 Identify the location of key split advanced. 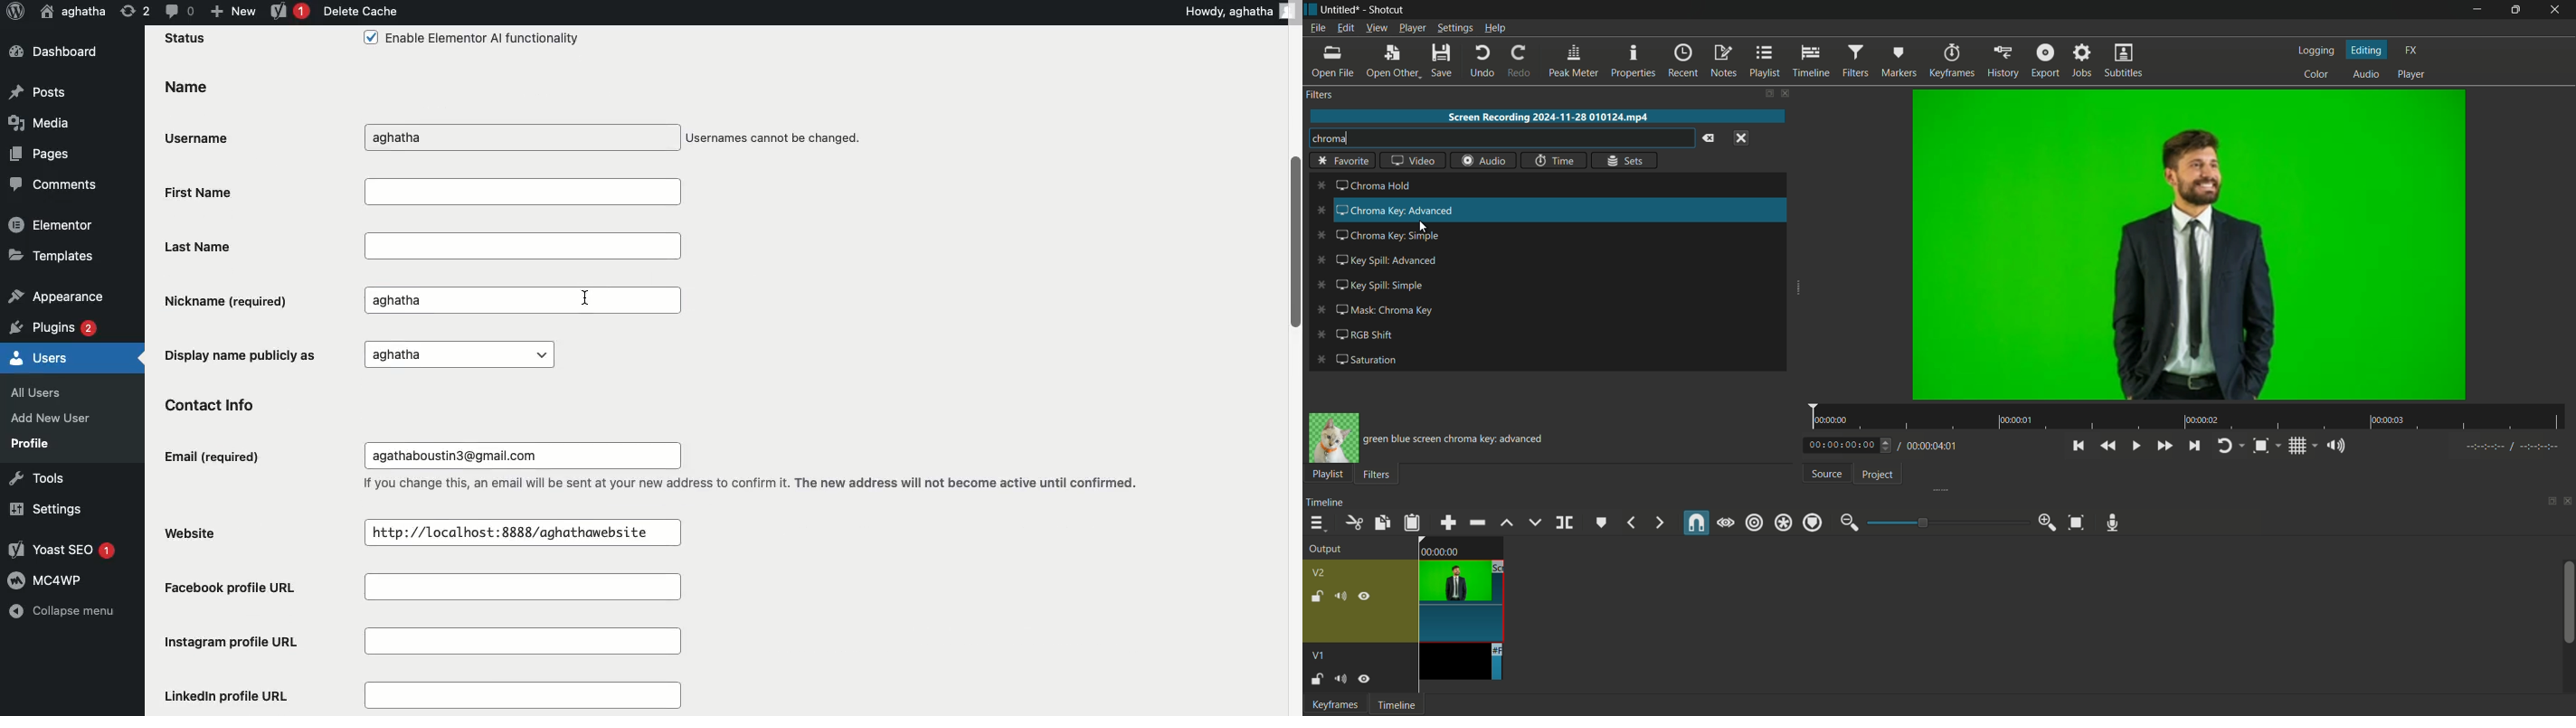
(1383, 259).